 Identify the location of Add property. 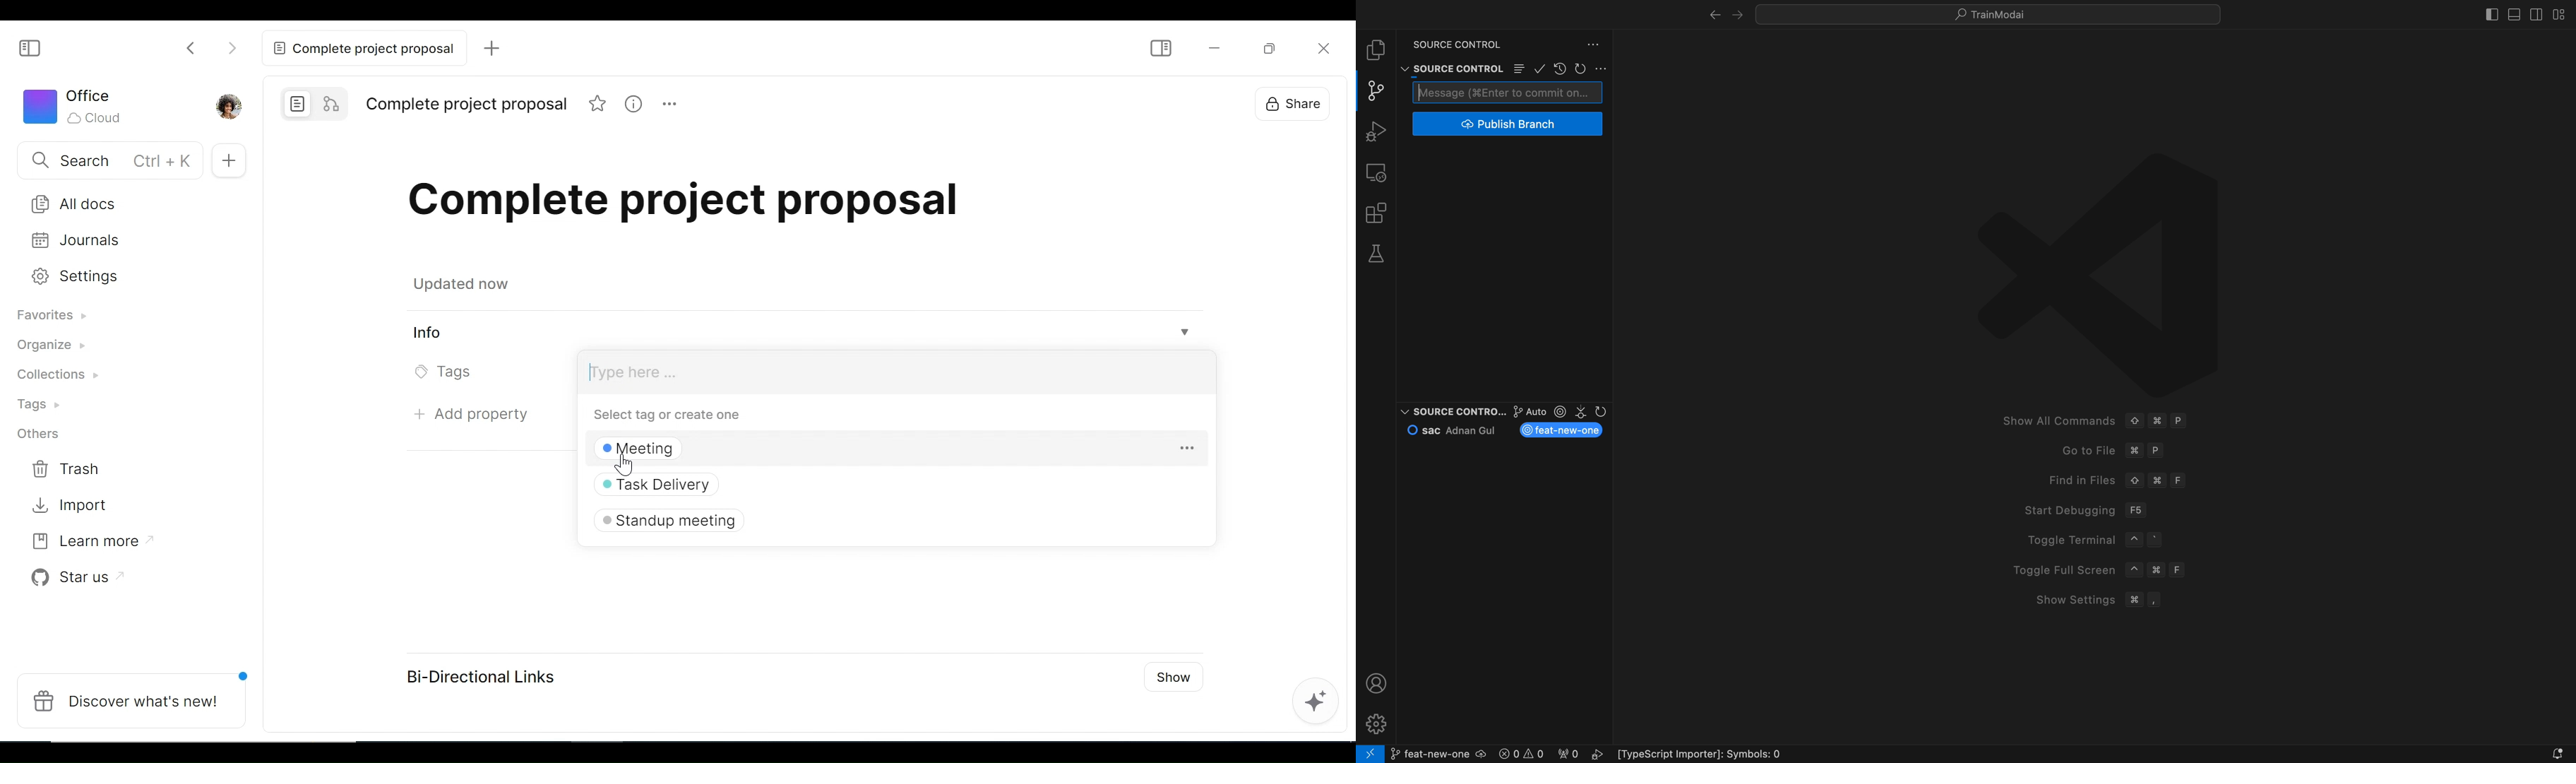
(467, 418).